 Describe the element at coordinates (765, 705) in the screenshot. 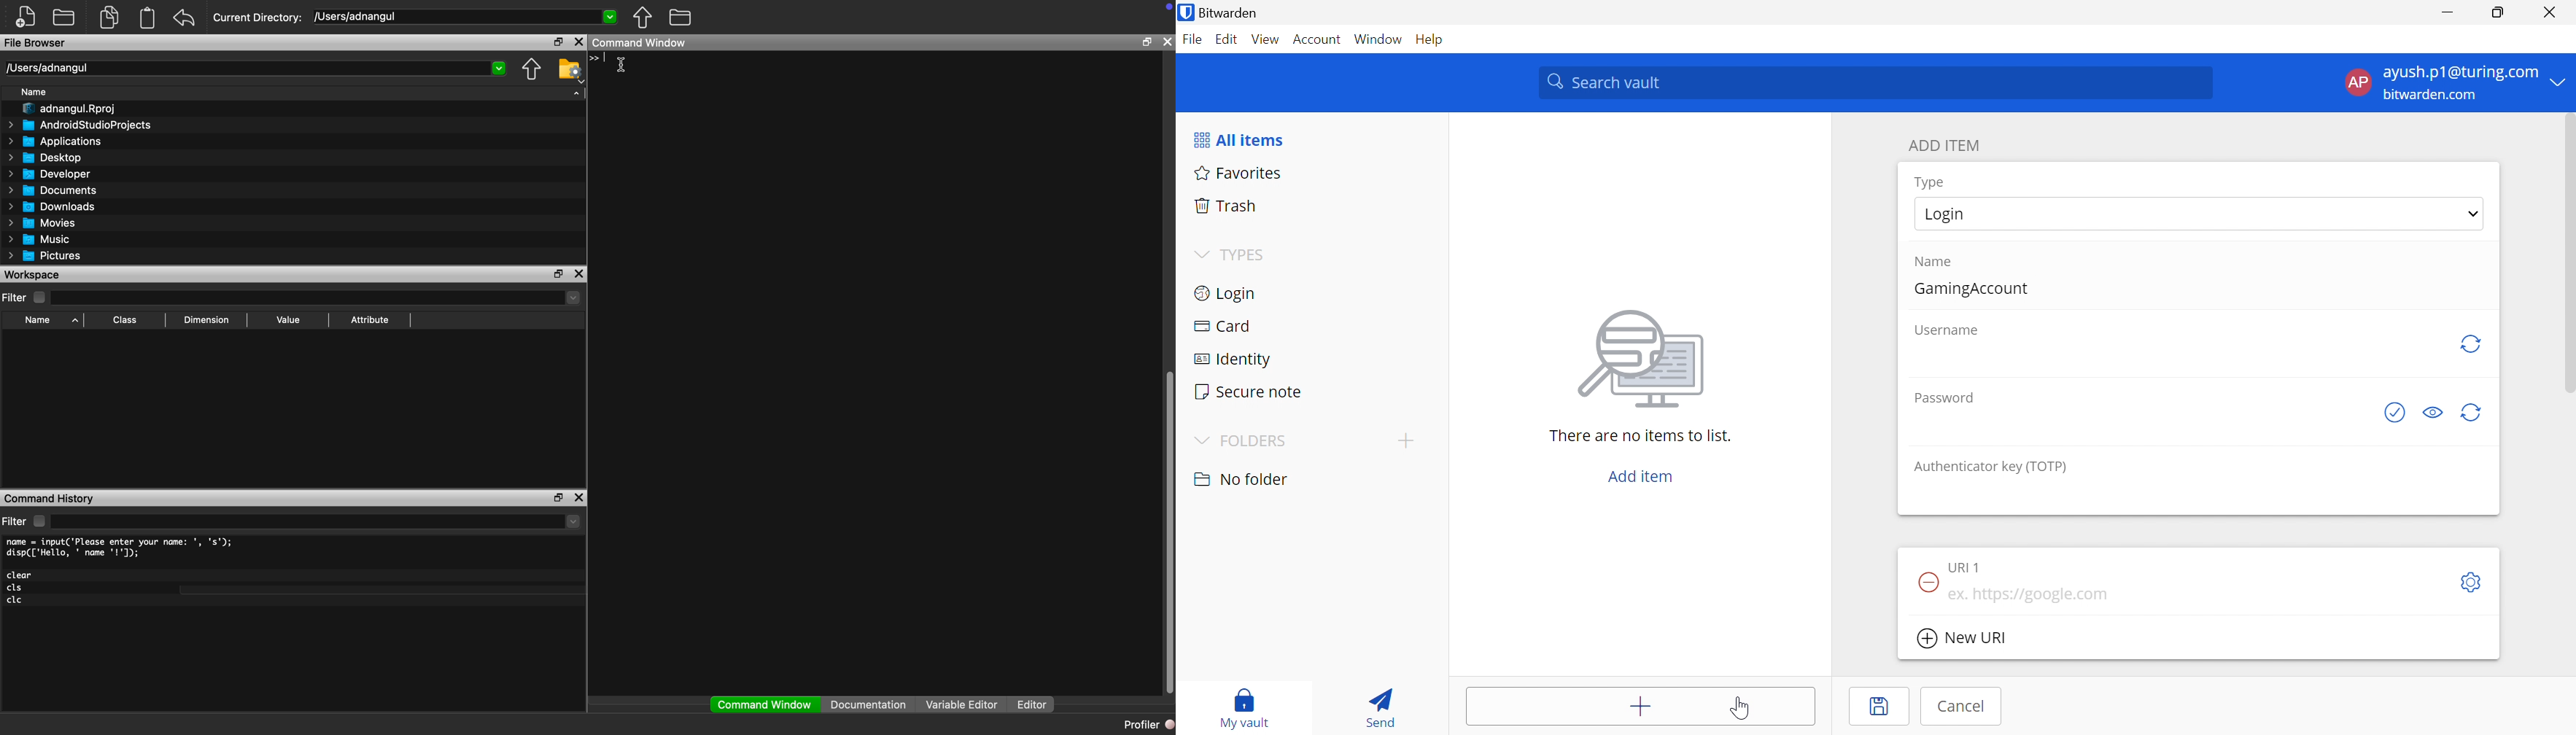

I see `Command Window` at that location.